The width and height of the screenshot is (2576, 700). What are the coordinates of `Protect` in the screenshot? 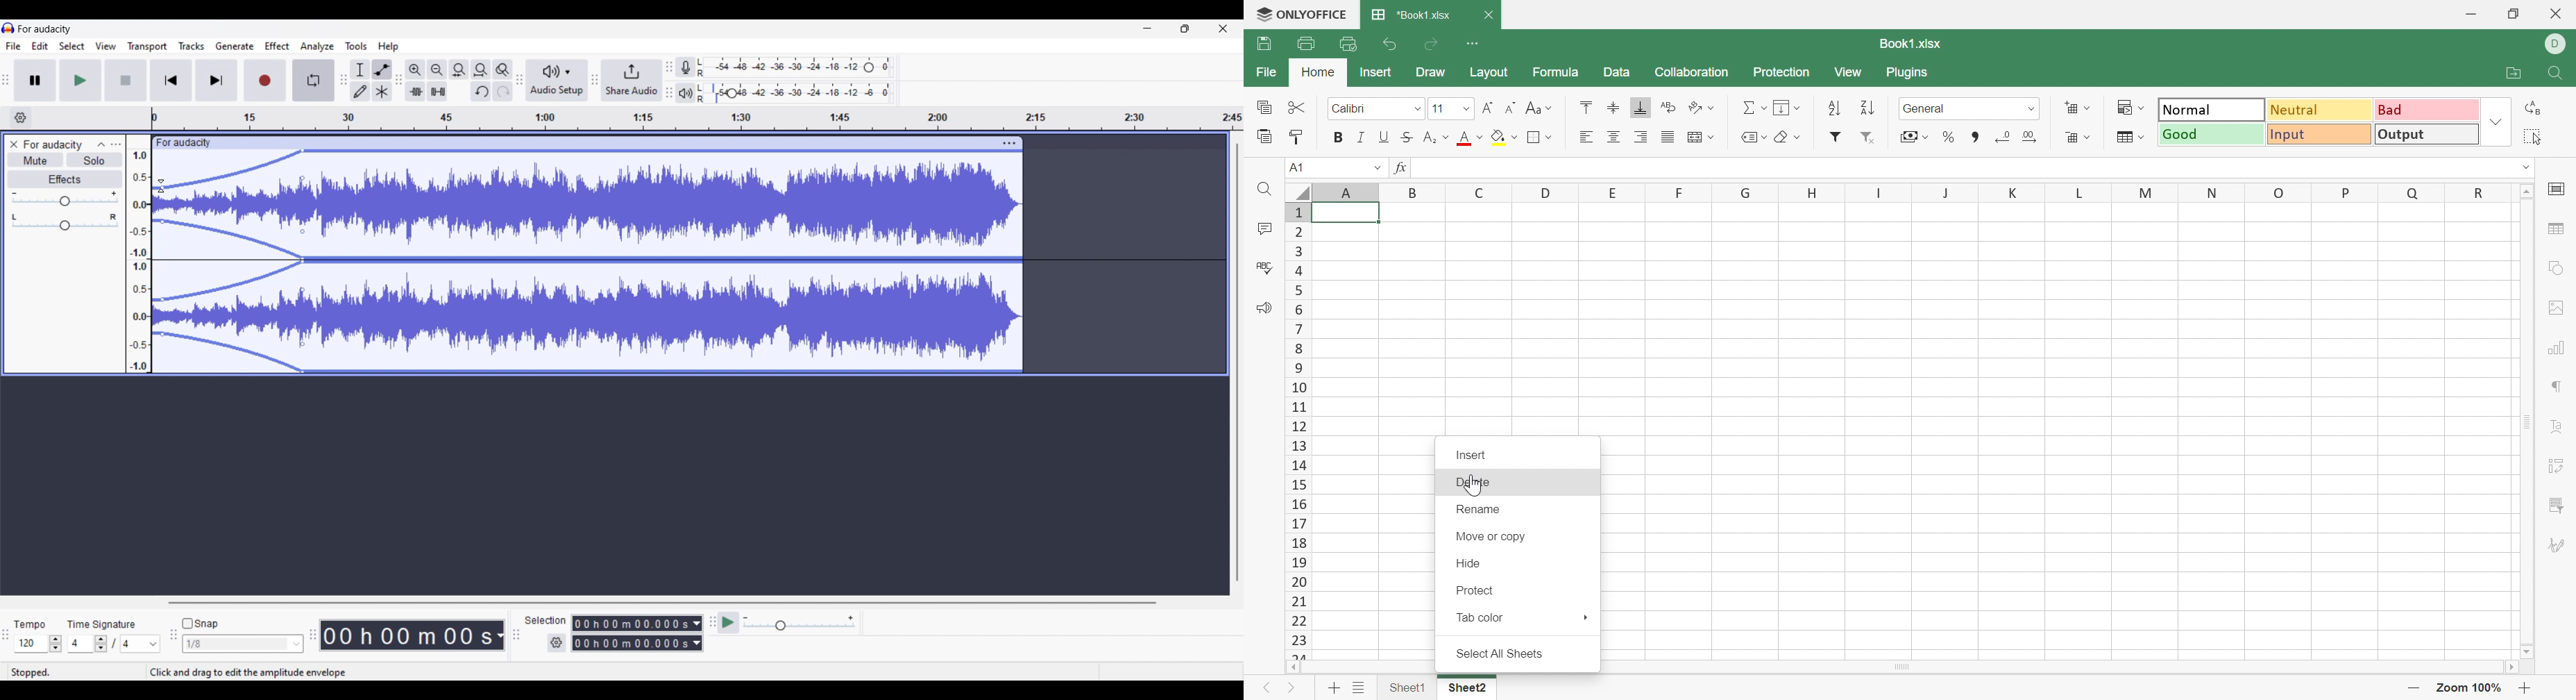 It's located at (1475, 590).